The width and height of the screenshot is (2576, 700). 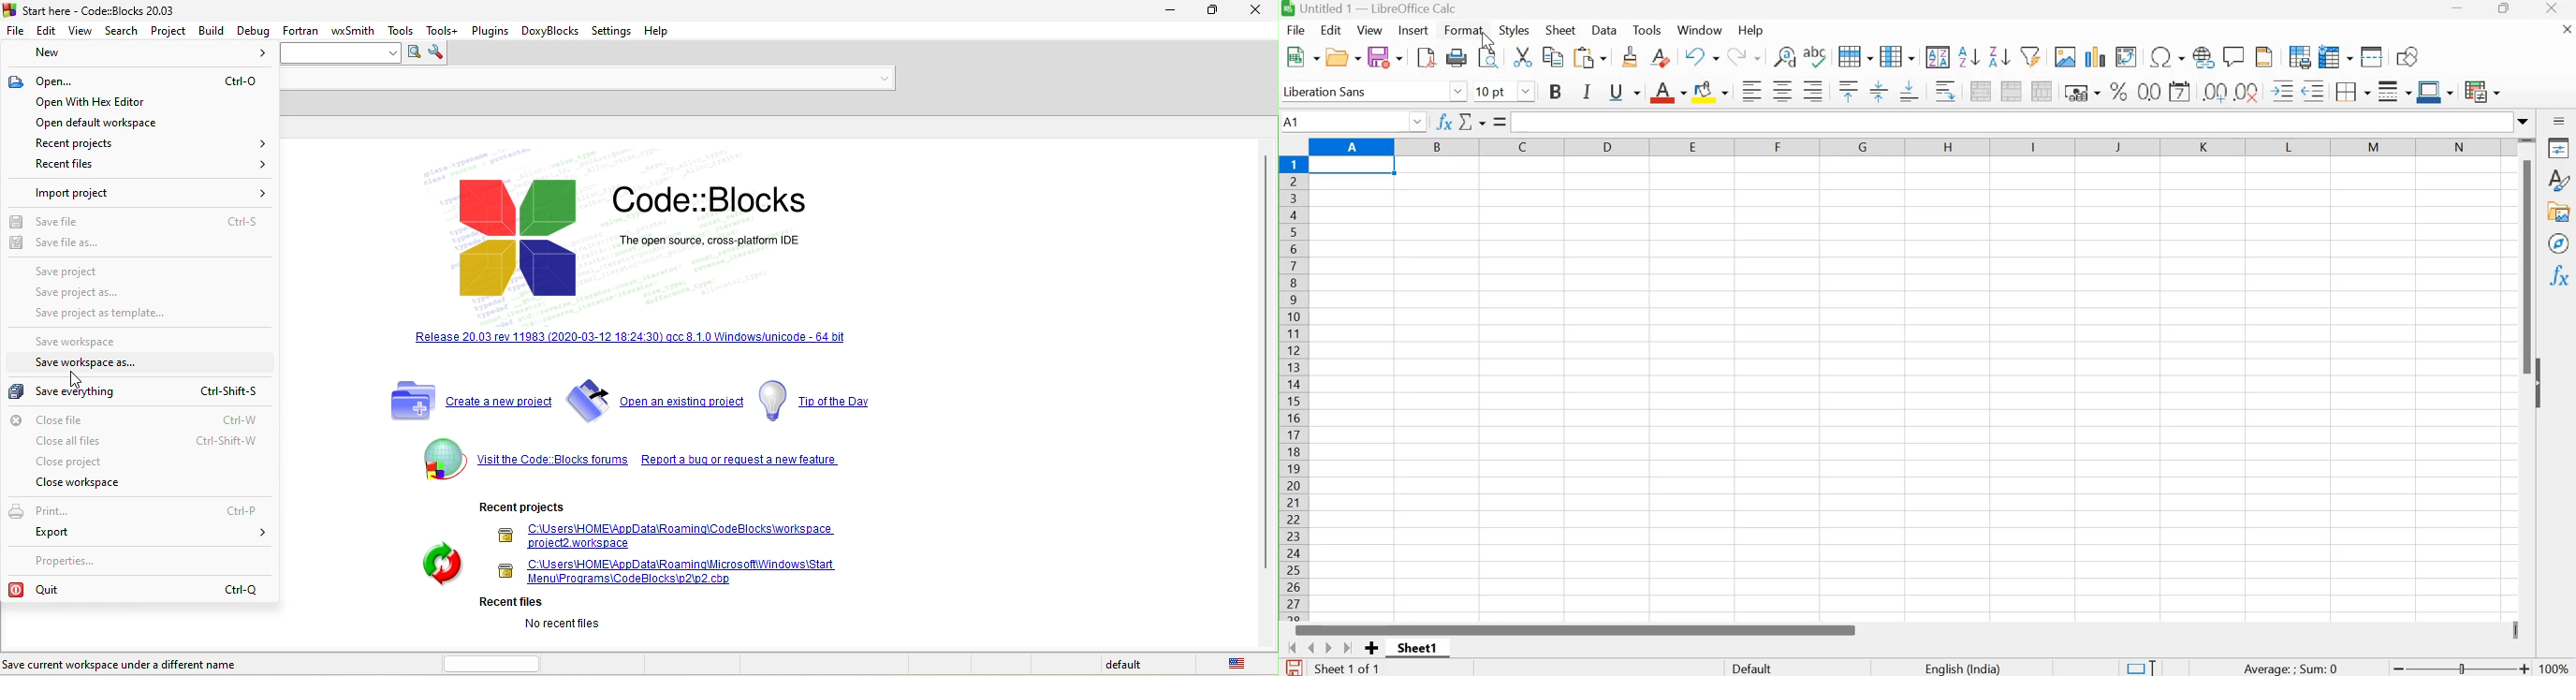 What do you see at coordinates (1963, 668) in the screenshot?
I see `English(India)` at bounding box center [1963, 668].